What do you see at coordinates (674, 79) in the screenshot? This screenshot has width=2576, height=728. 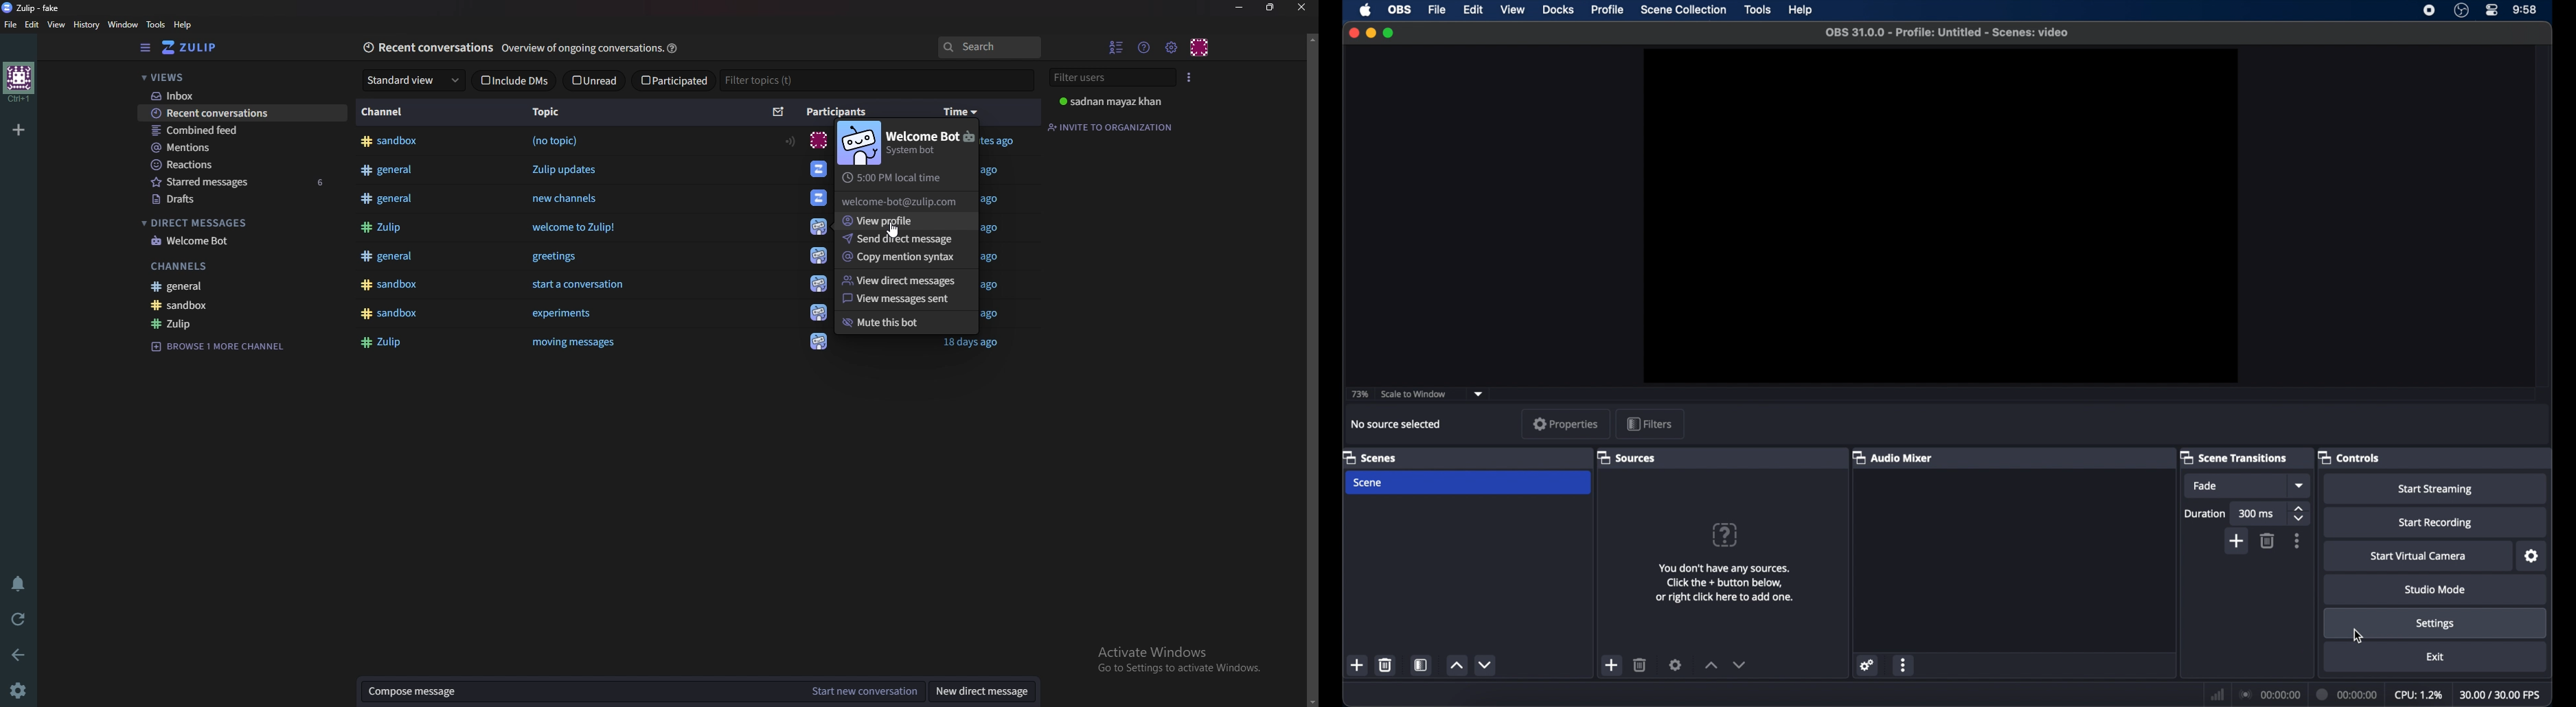 I see `Participated` at bounding box center [674, 79].